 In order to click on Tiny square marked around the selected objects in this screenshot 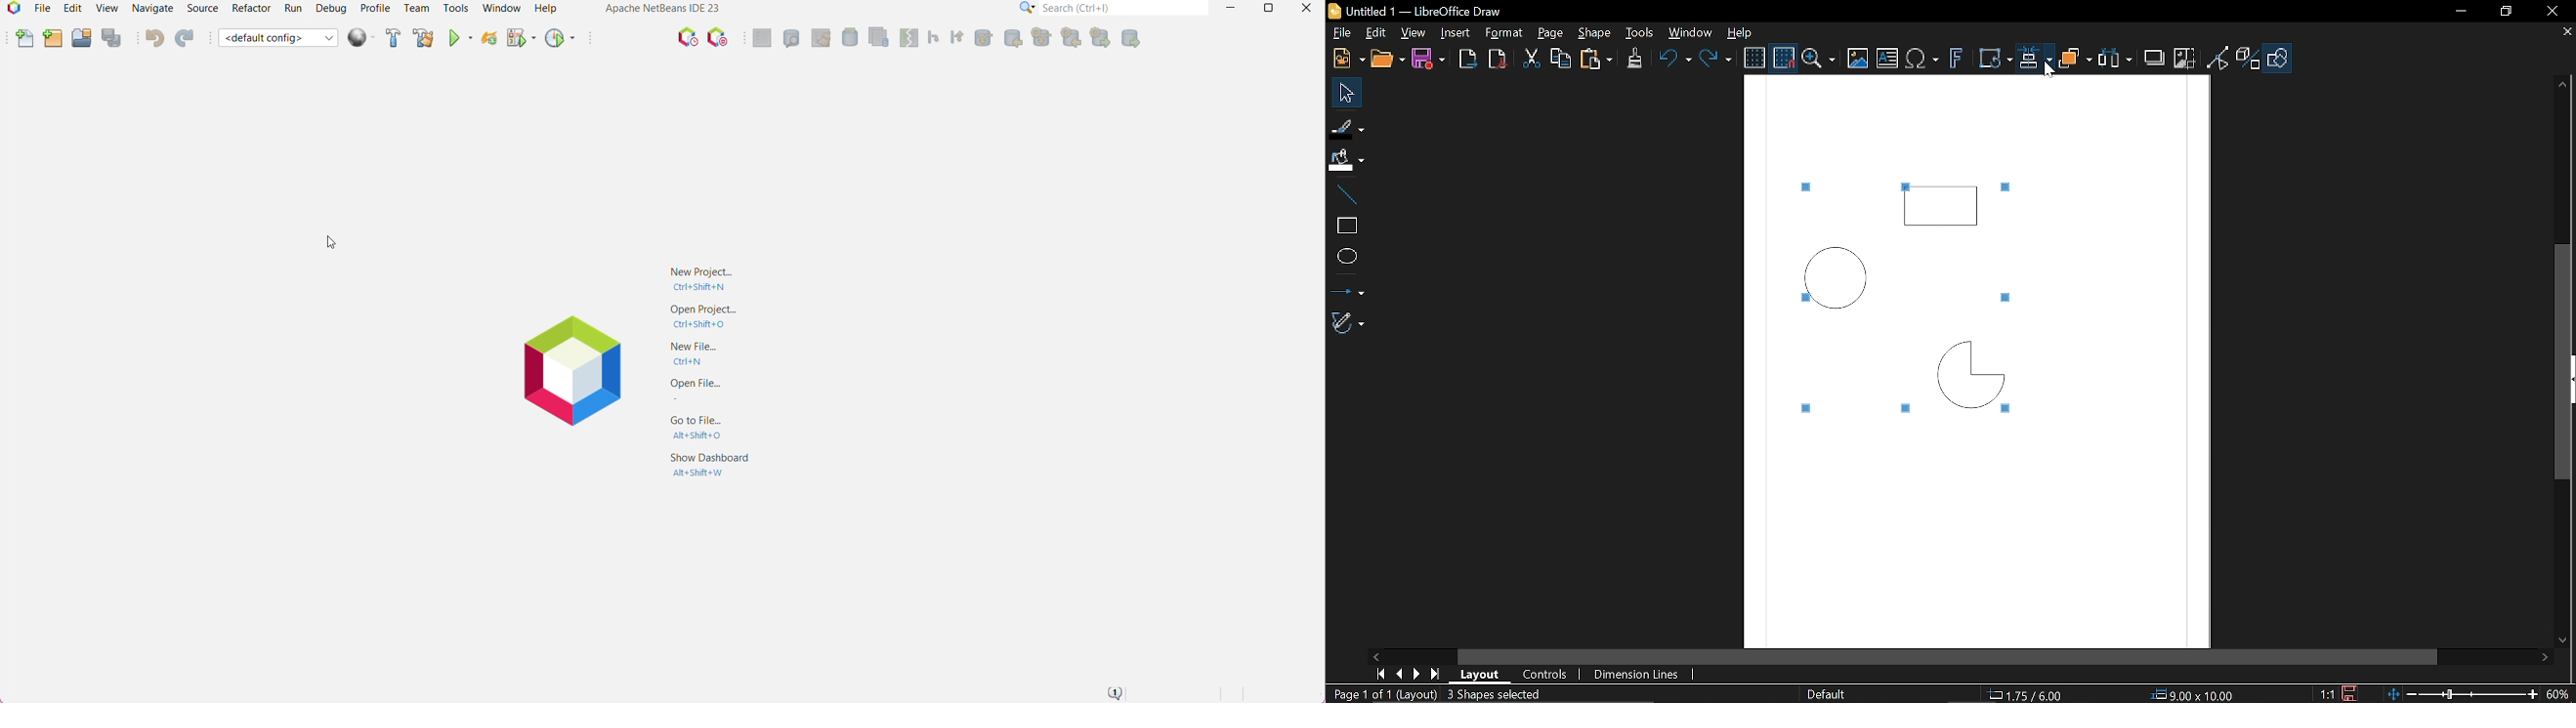, I will do `click(2011, 415)`.